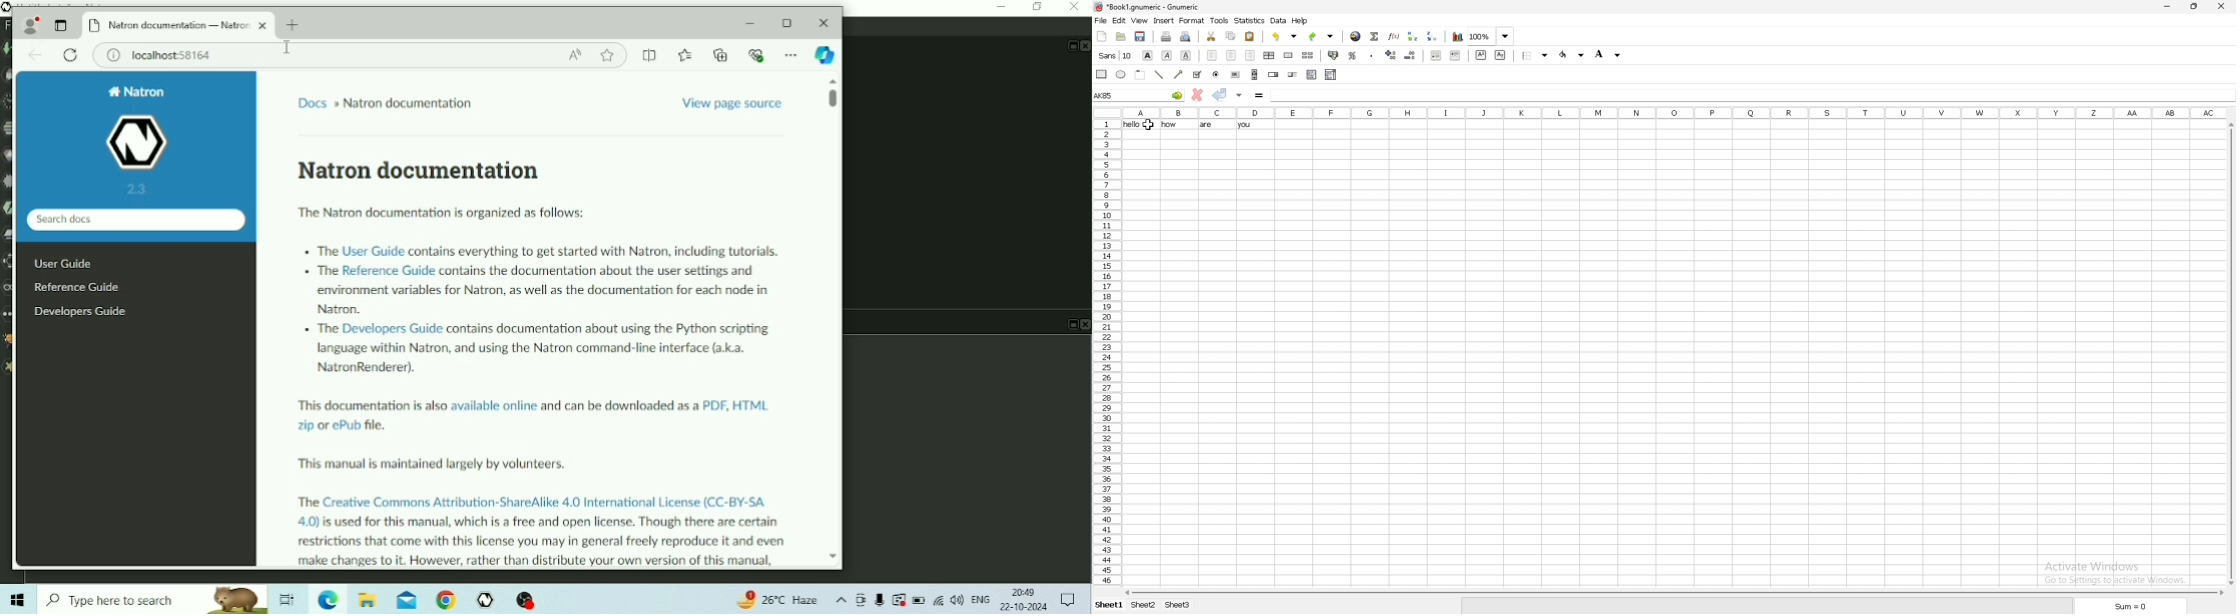 This screenshot has width=2240, height=616. I want to click on functions, so click(1394, 36).